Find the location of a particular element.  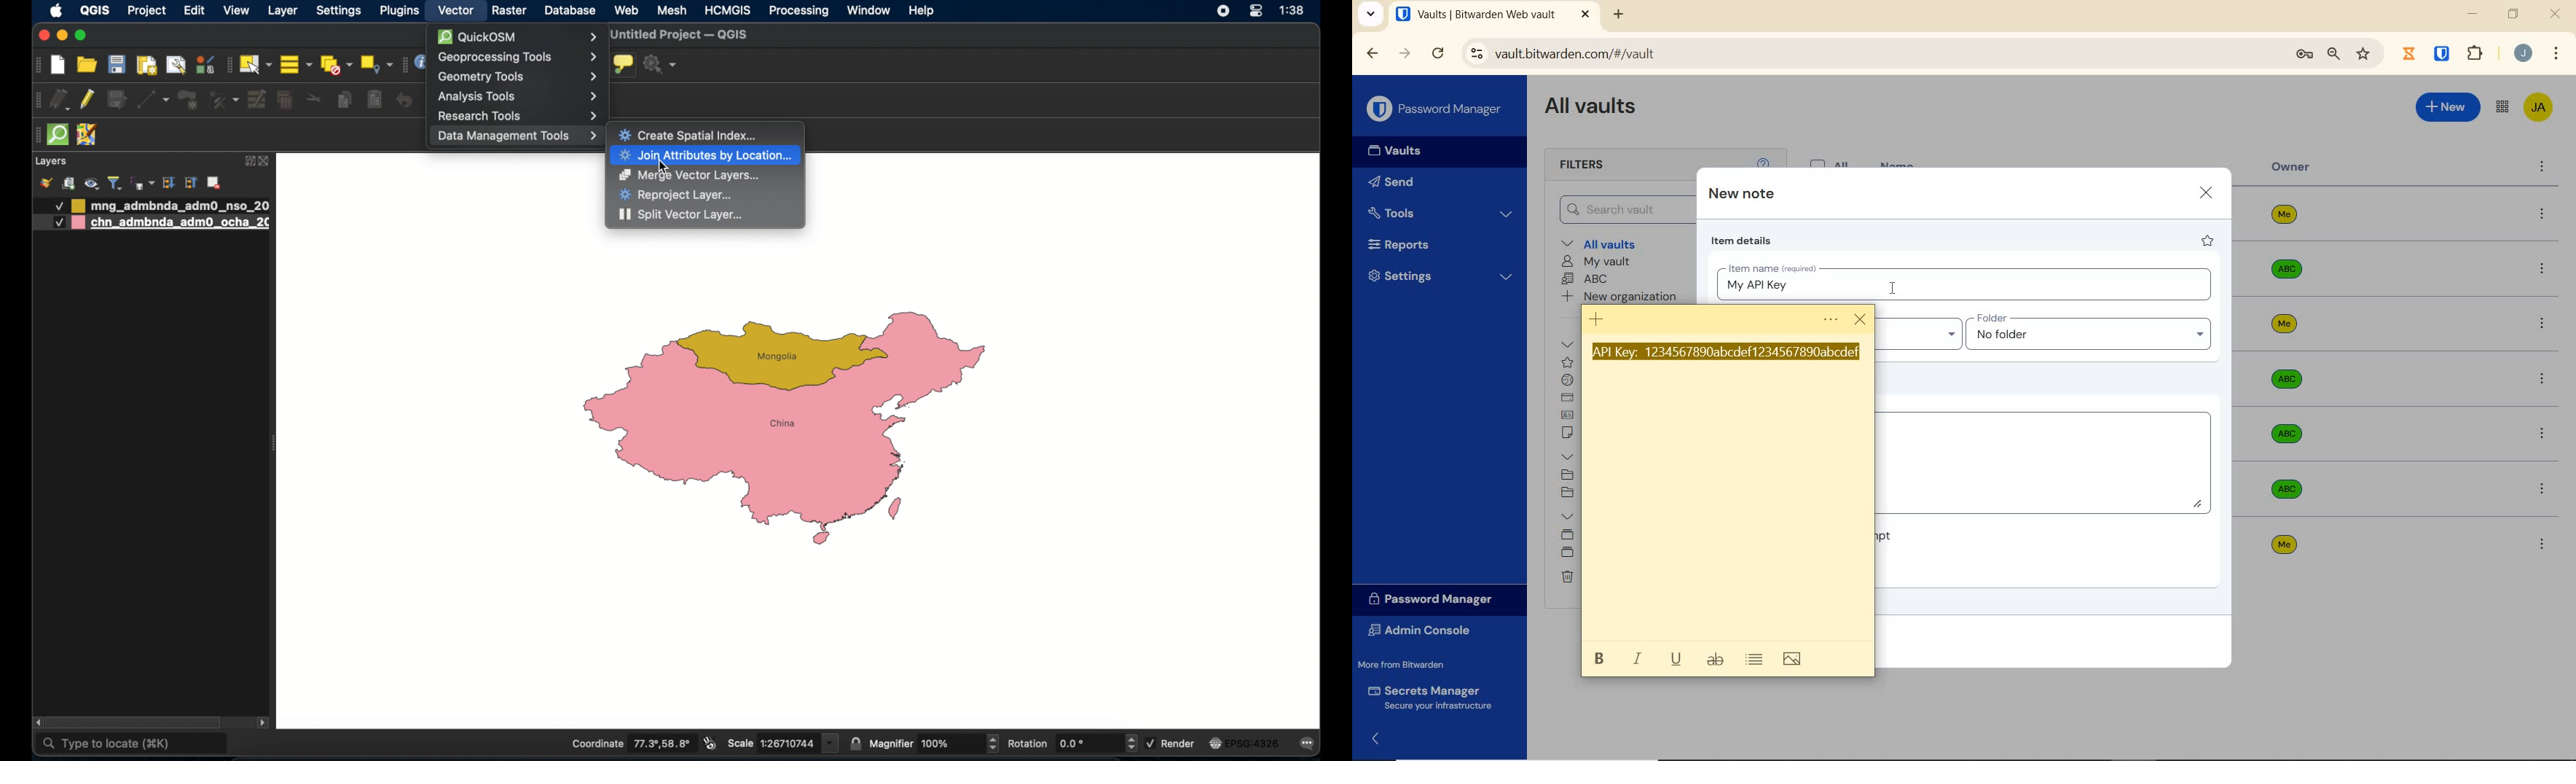

lock scale is located at coordinates (857, 742).